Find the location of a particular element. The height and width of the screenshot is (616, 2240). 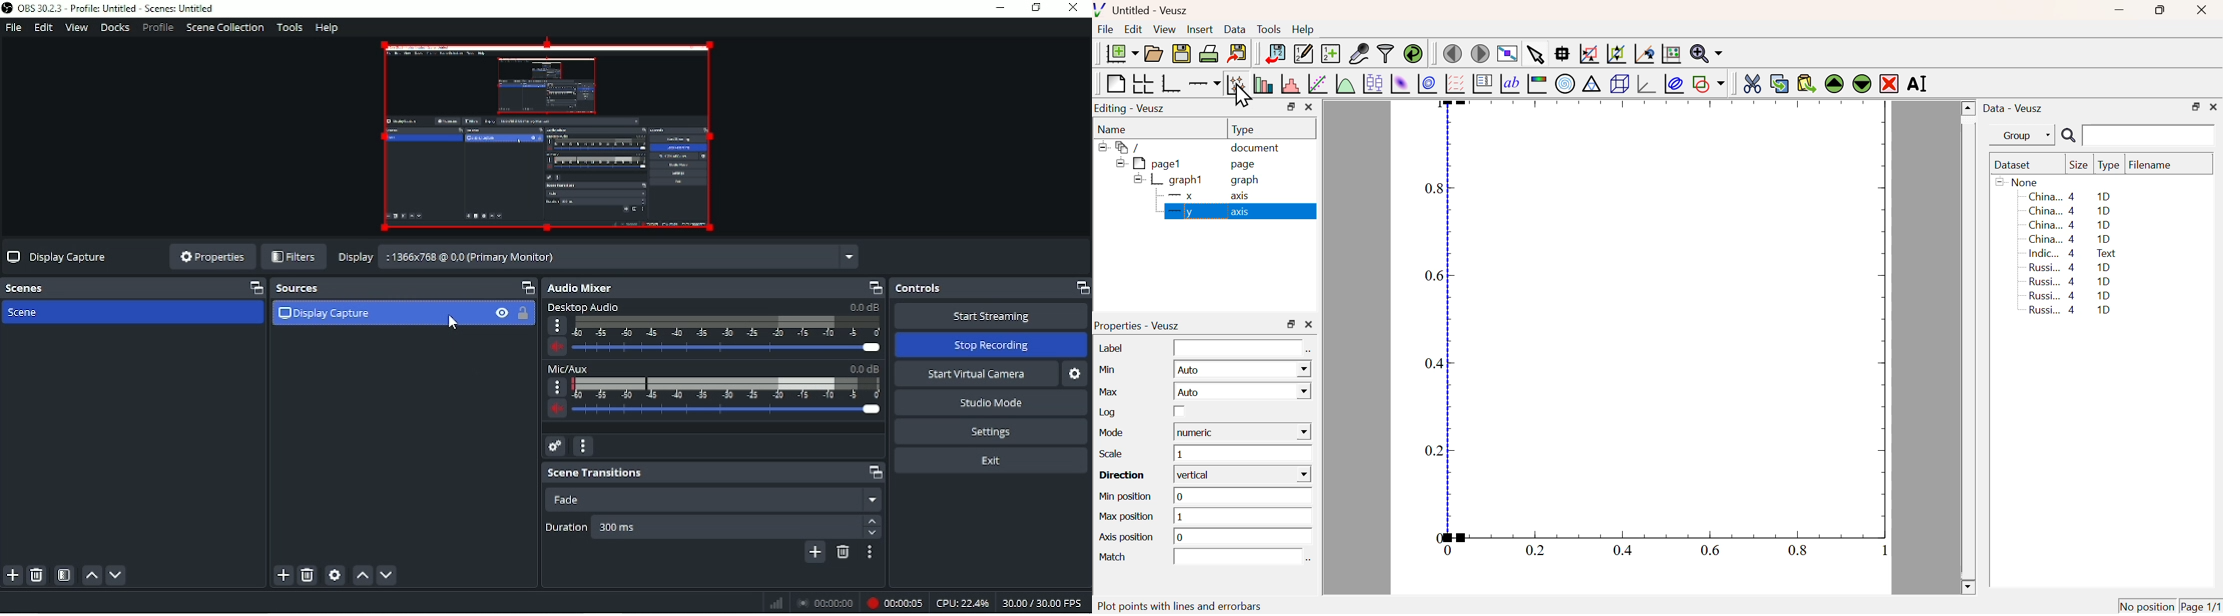

Lock is located at coordinates (524, 314).